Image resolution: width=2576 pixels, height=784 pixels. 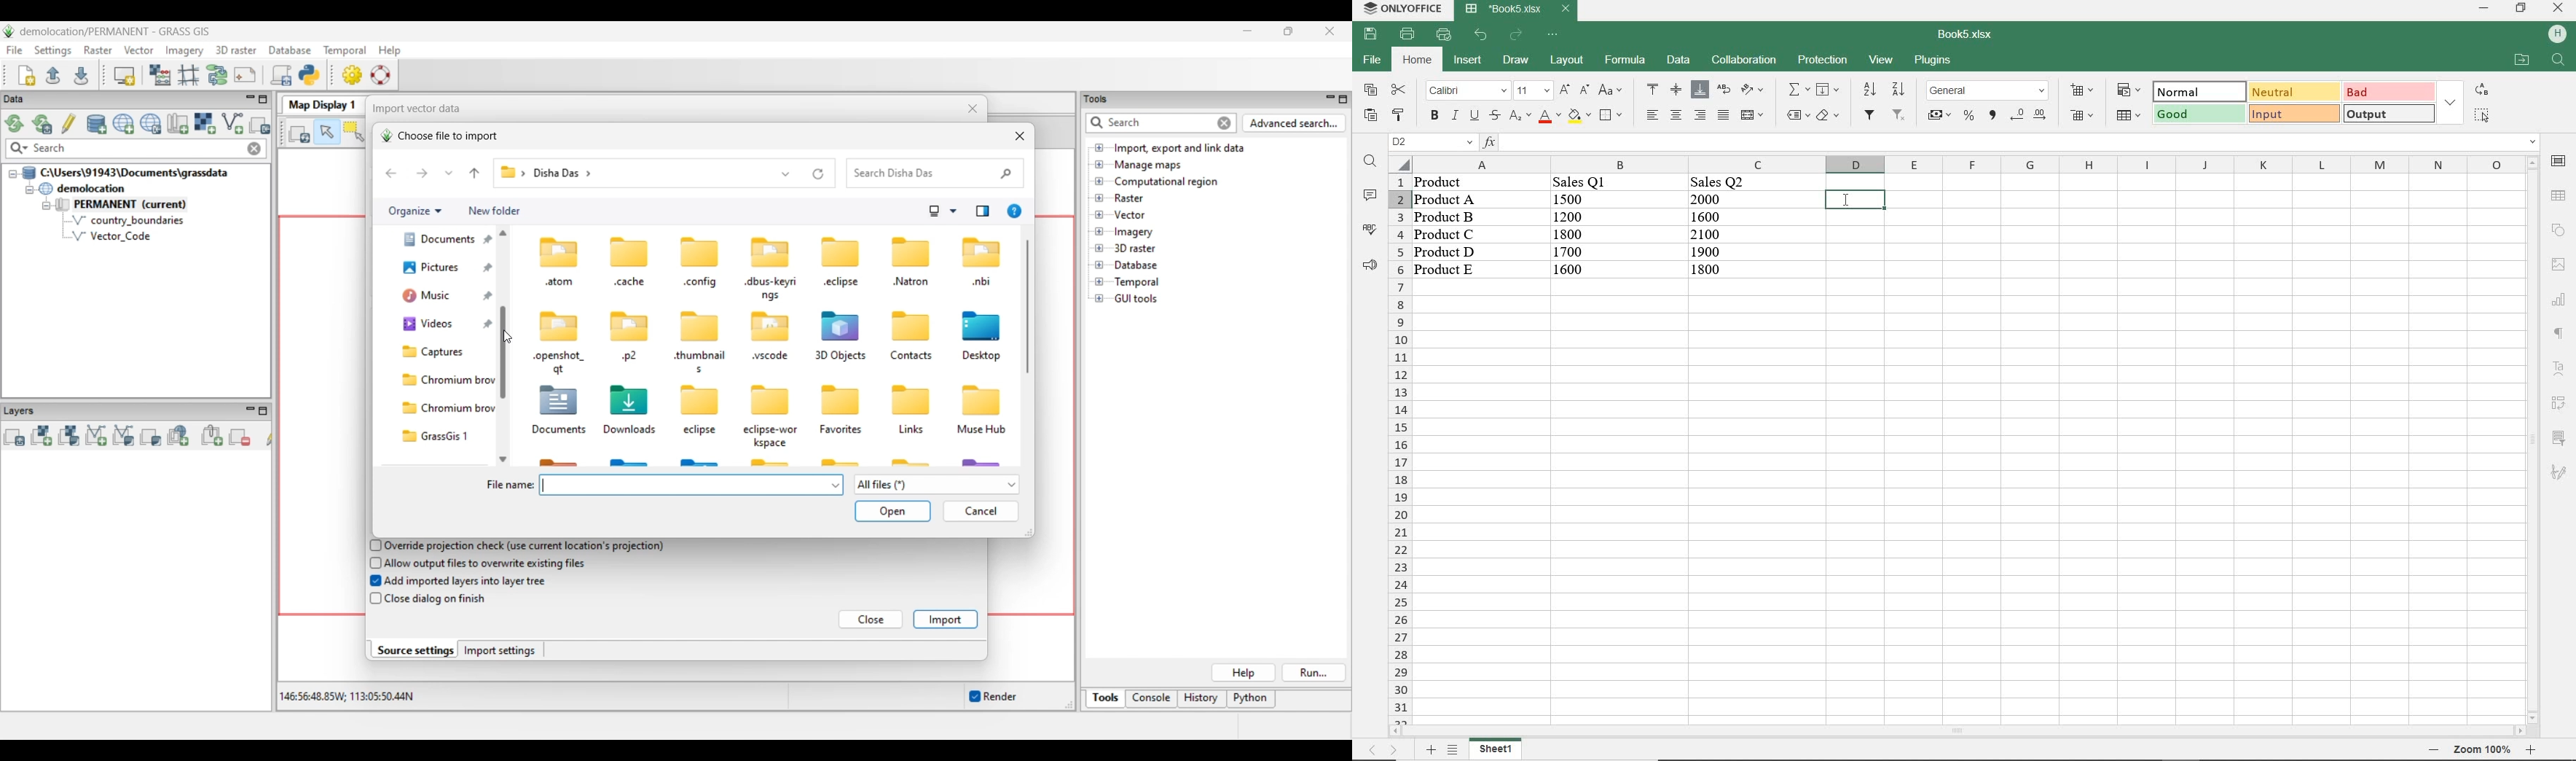 I want to click on save, so click(x=1370, y=33).